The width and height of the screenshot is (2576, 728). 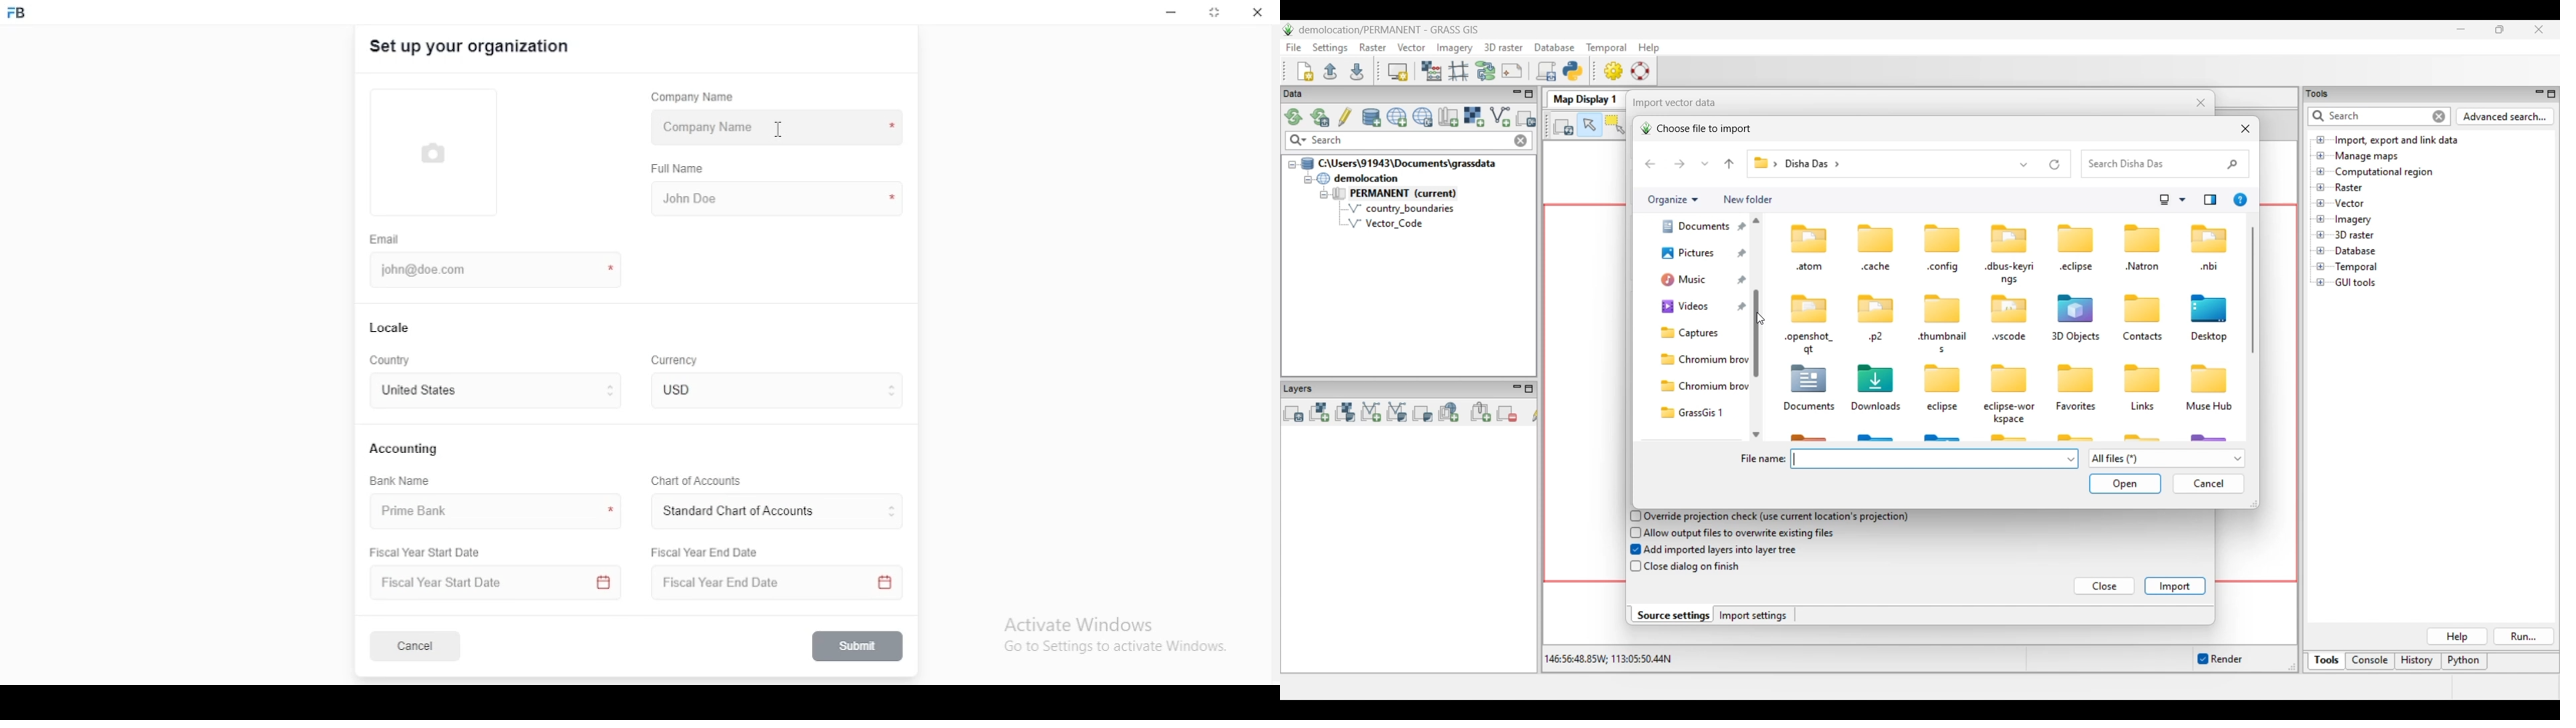 I want to click on locale, so click(x=391, y=328).